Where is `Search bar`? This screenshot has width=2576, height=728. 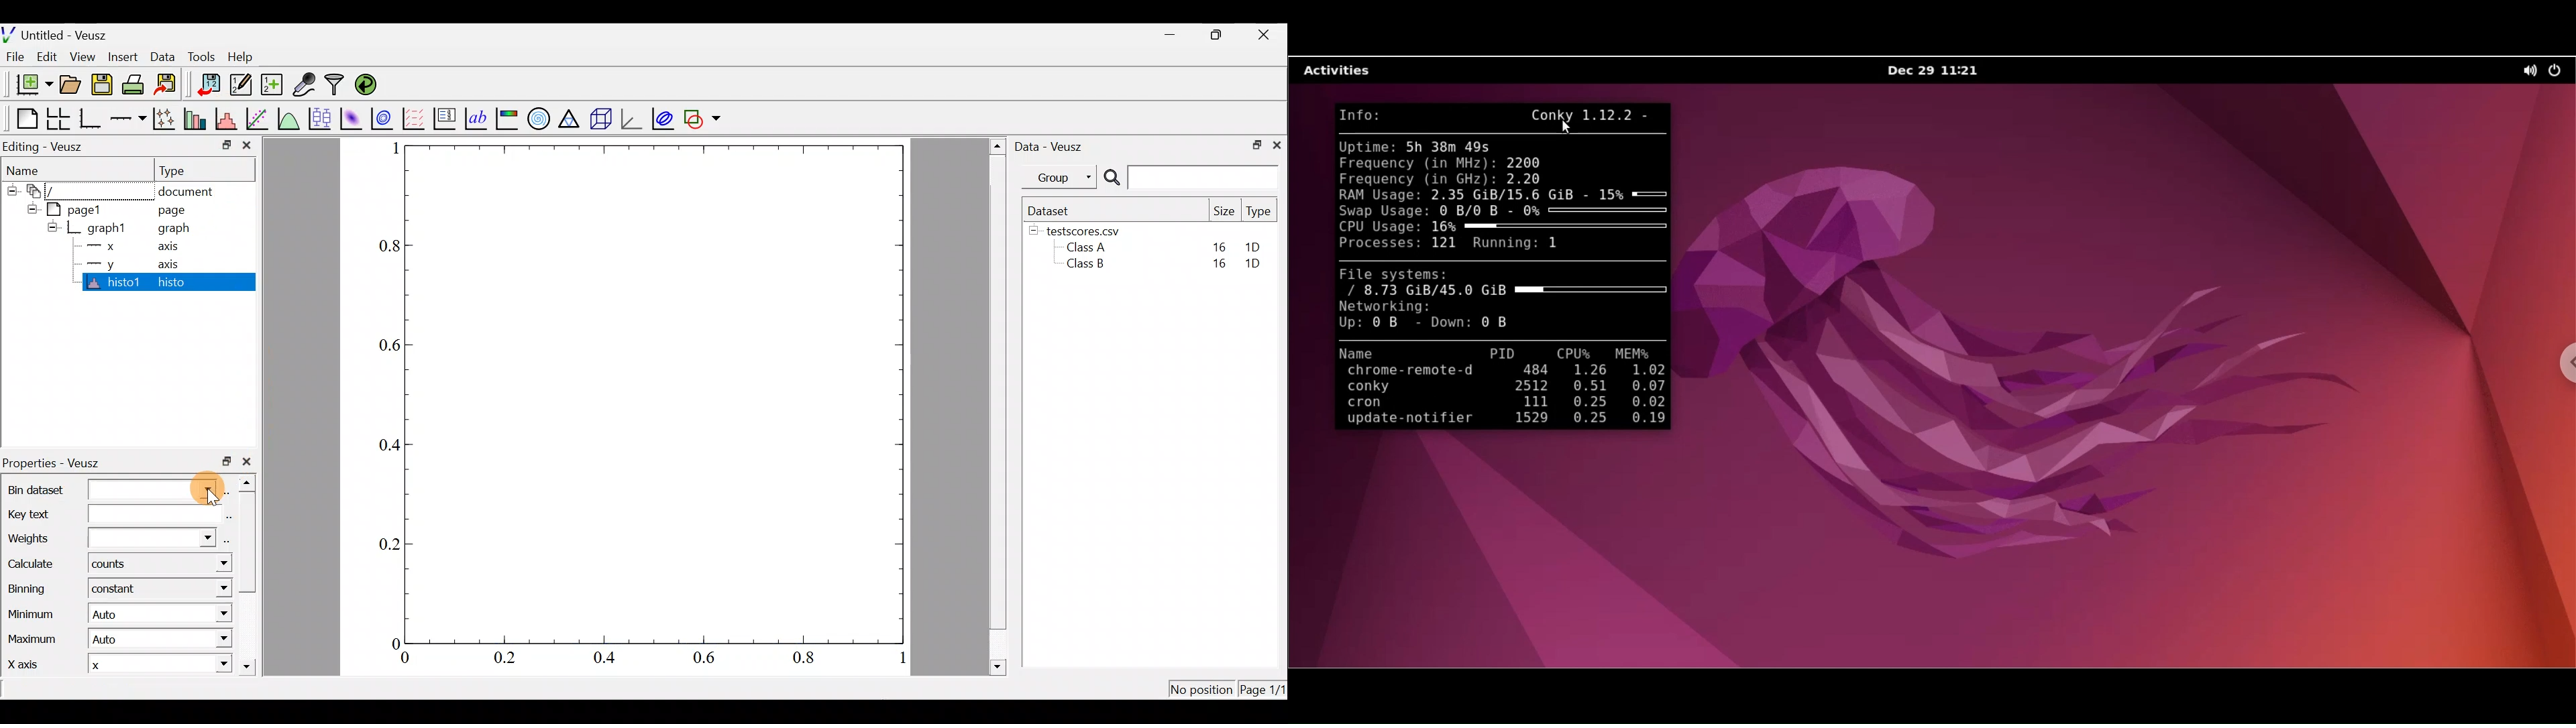 Search bar is located at coordinates (1191, 178).